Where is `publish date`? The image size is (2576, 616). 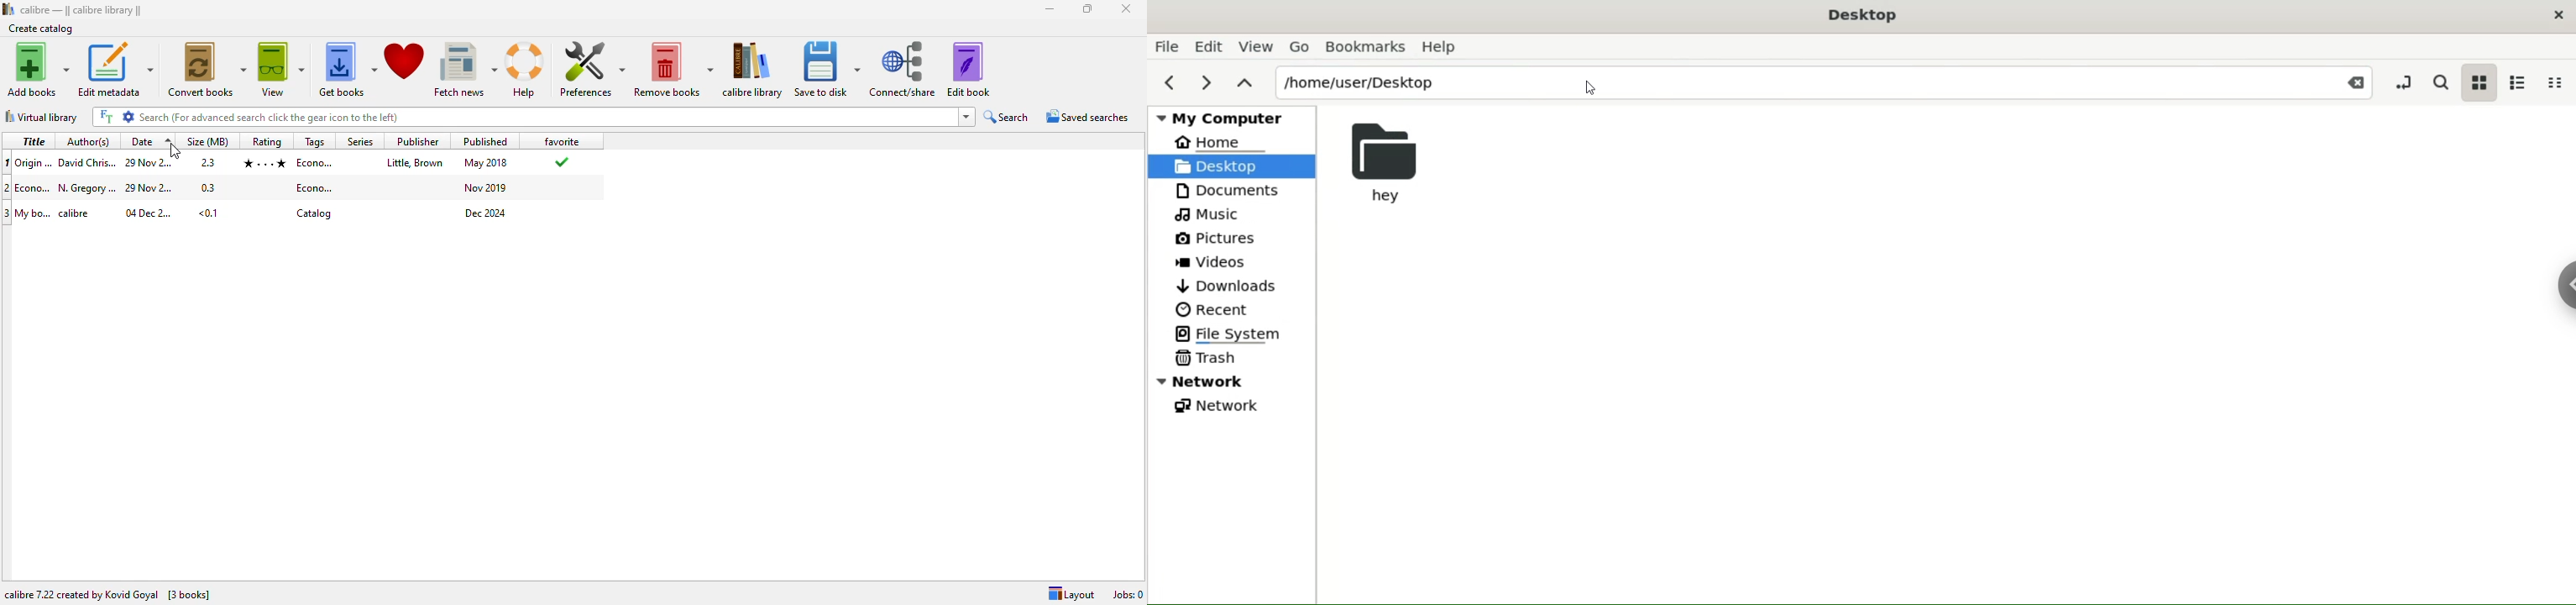
publish date is located at coordinates (485, 163).